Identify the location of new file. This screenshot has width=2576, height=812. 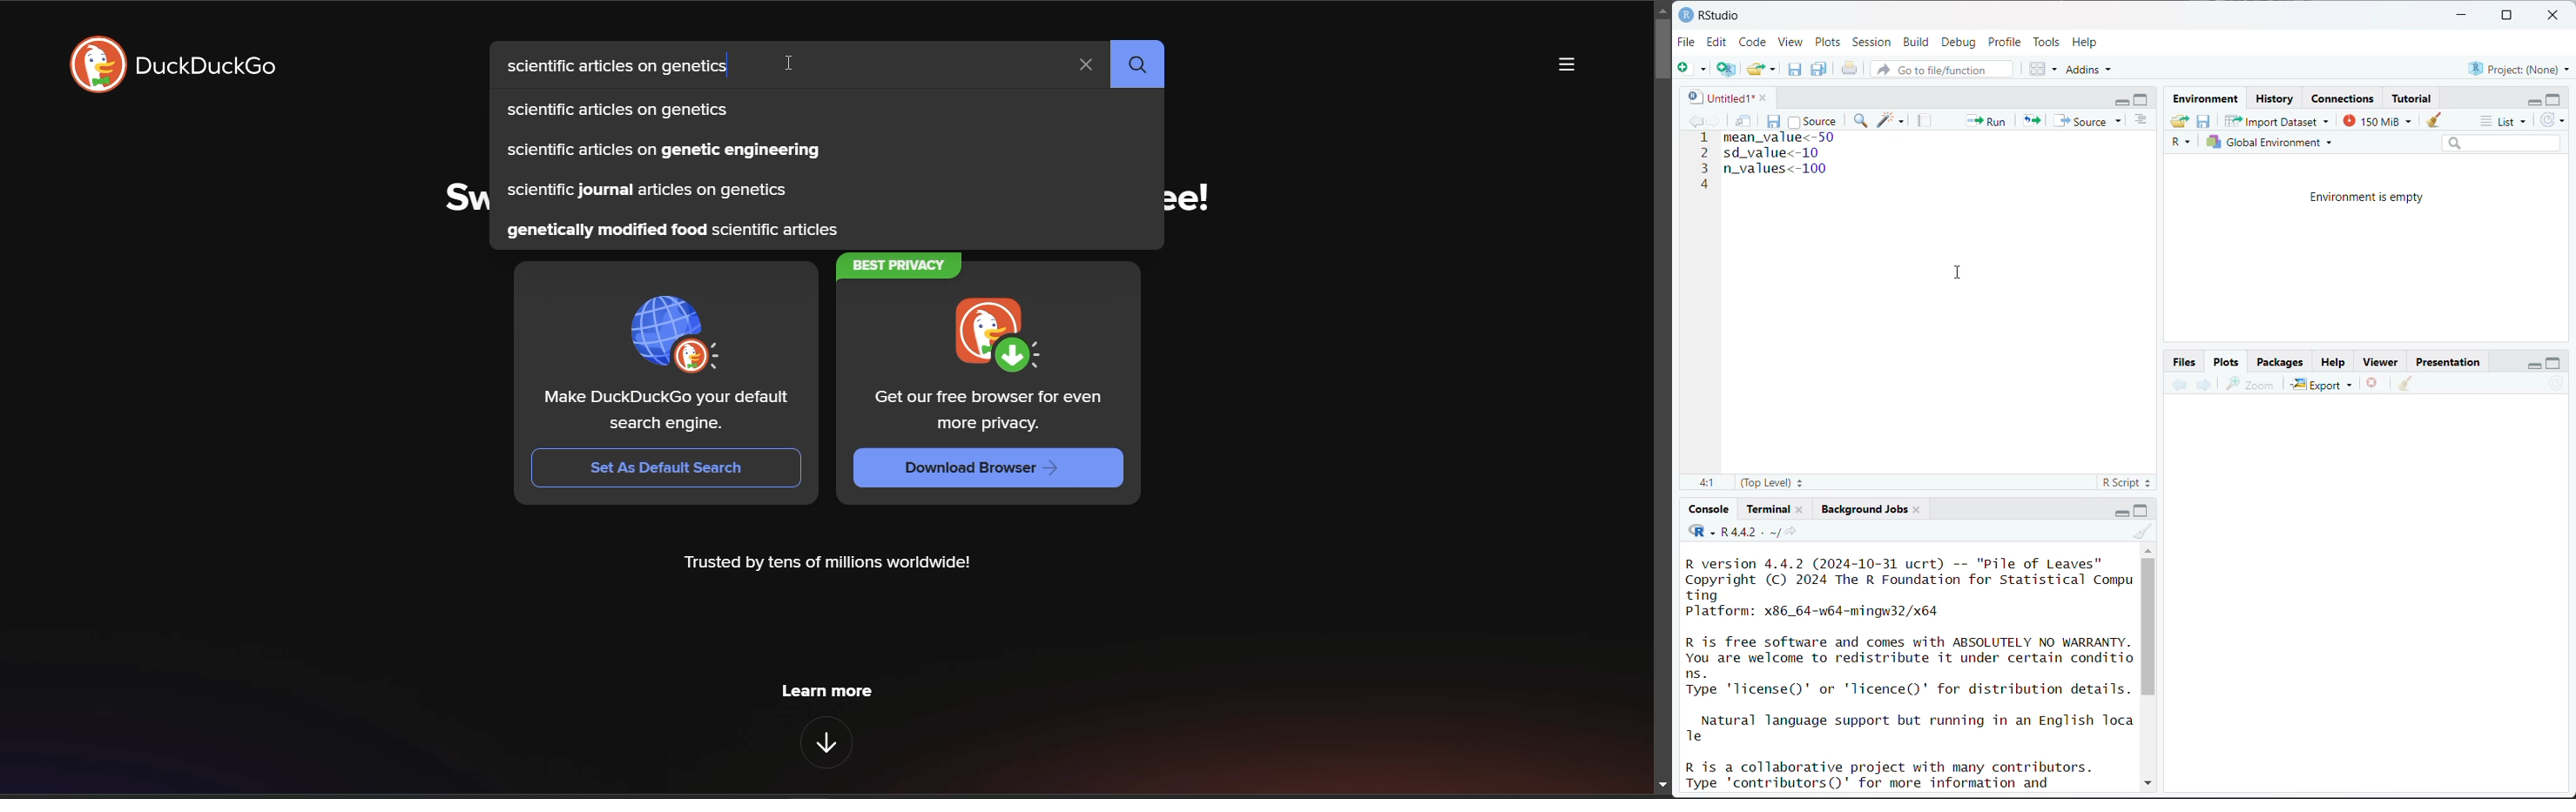
(1692, 69).